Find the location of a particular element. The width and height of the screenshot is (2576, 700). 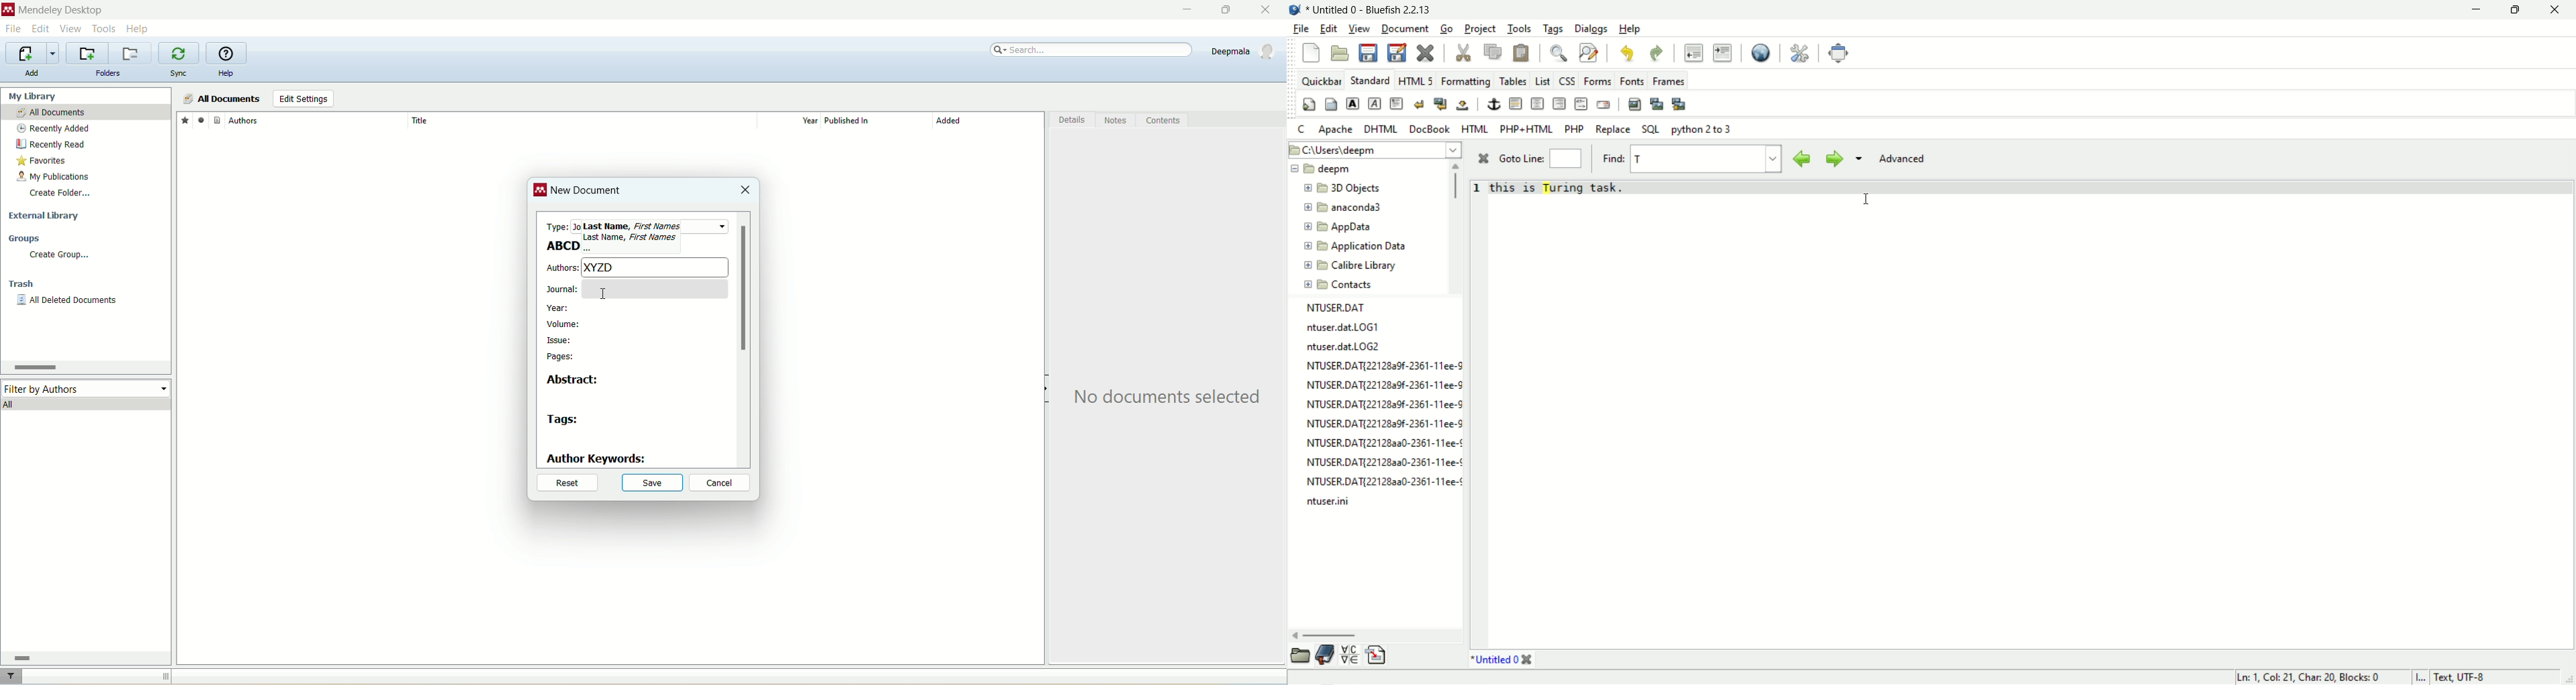

horizontal rule is located at coordinates (1515, 103).